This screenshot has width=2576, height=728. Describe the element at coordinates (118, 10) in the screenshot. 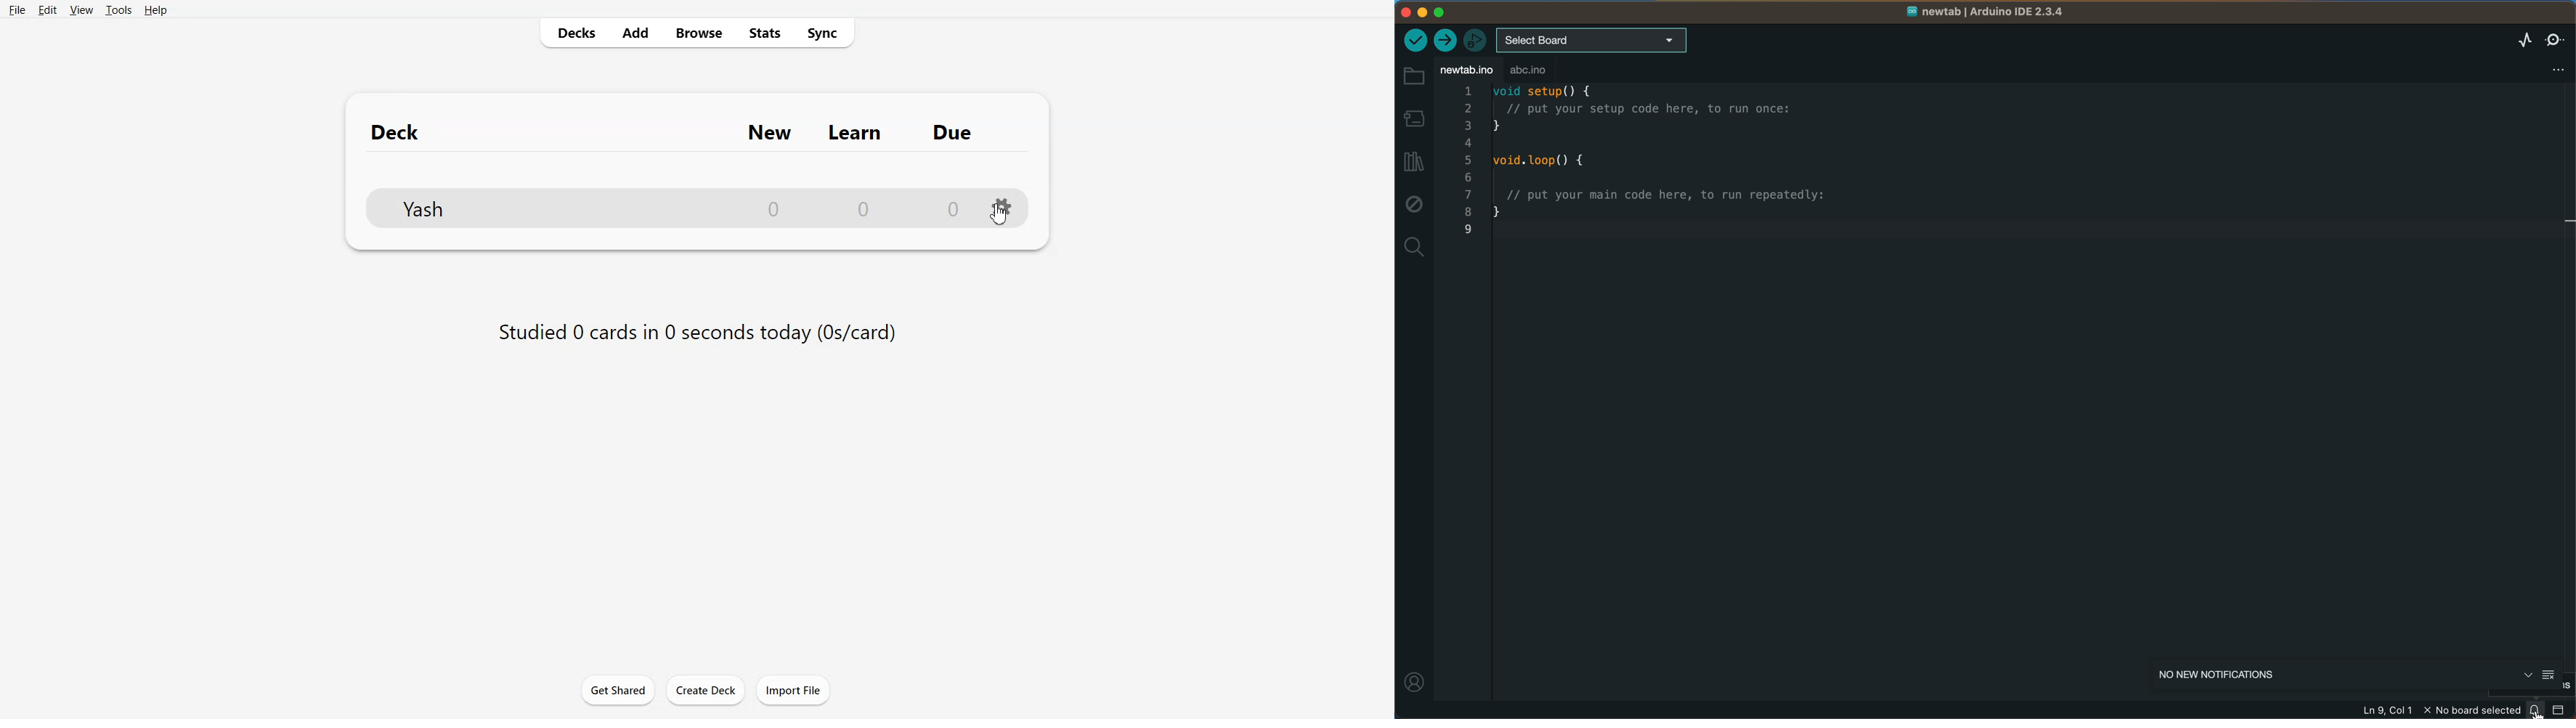

I see `Tools` at that location.